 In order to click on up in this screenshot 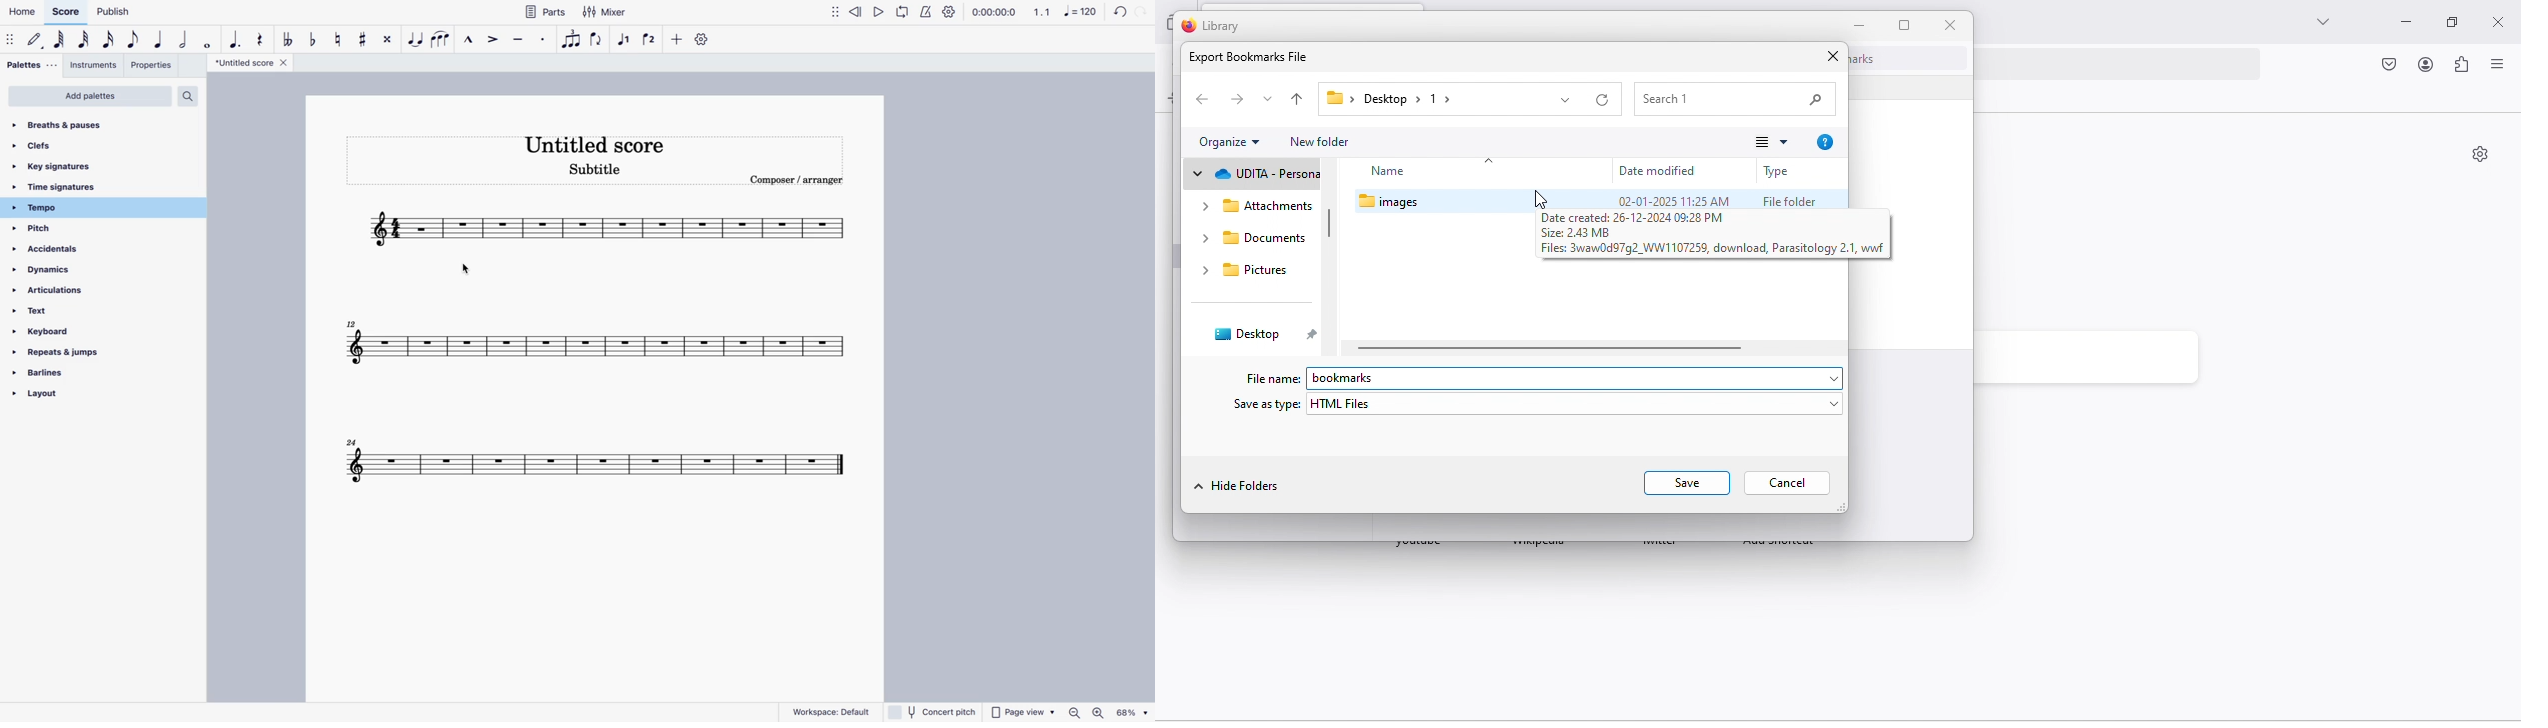, I will do `click(1299, 99)`.